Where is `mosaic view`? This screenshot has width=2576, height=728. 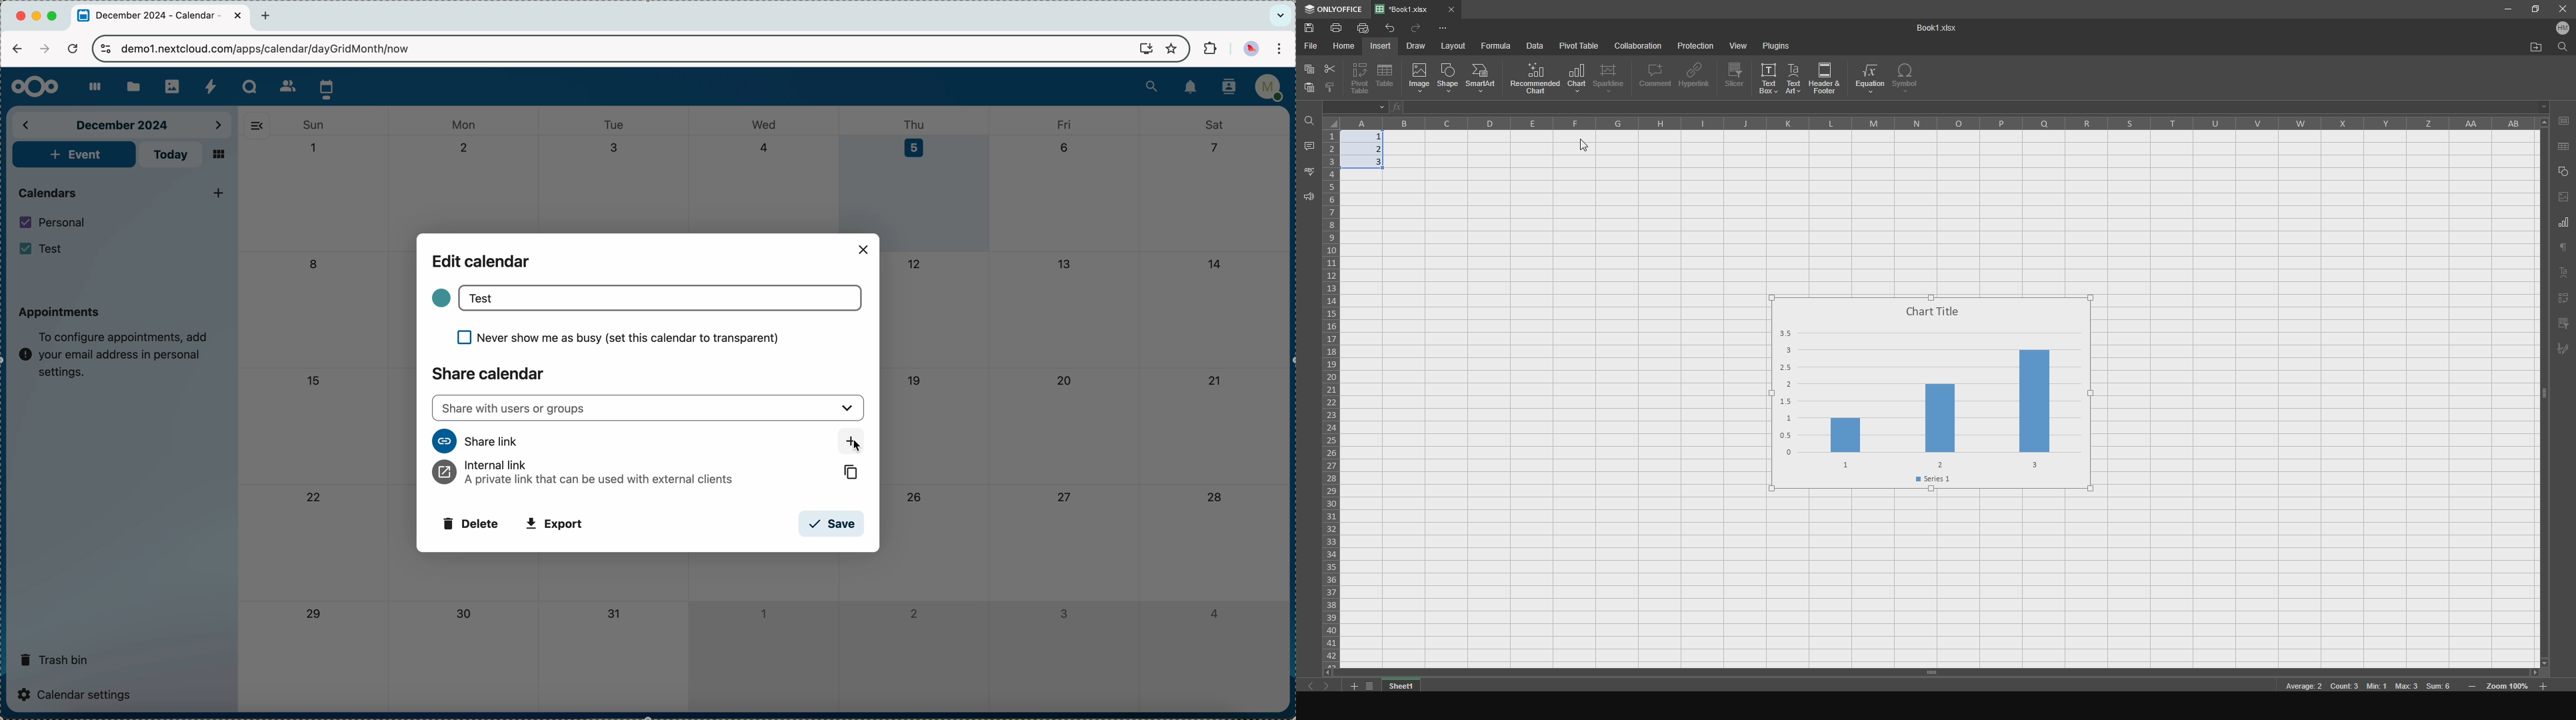 mosaic view is located at coordinates (220, 155).